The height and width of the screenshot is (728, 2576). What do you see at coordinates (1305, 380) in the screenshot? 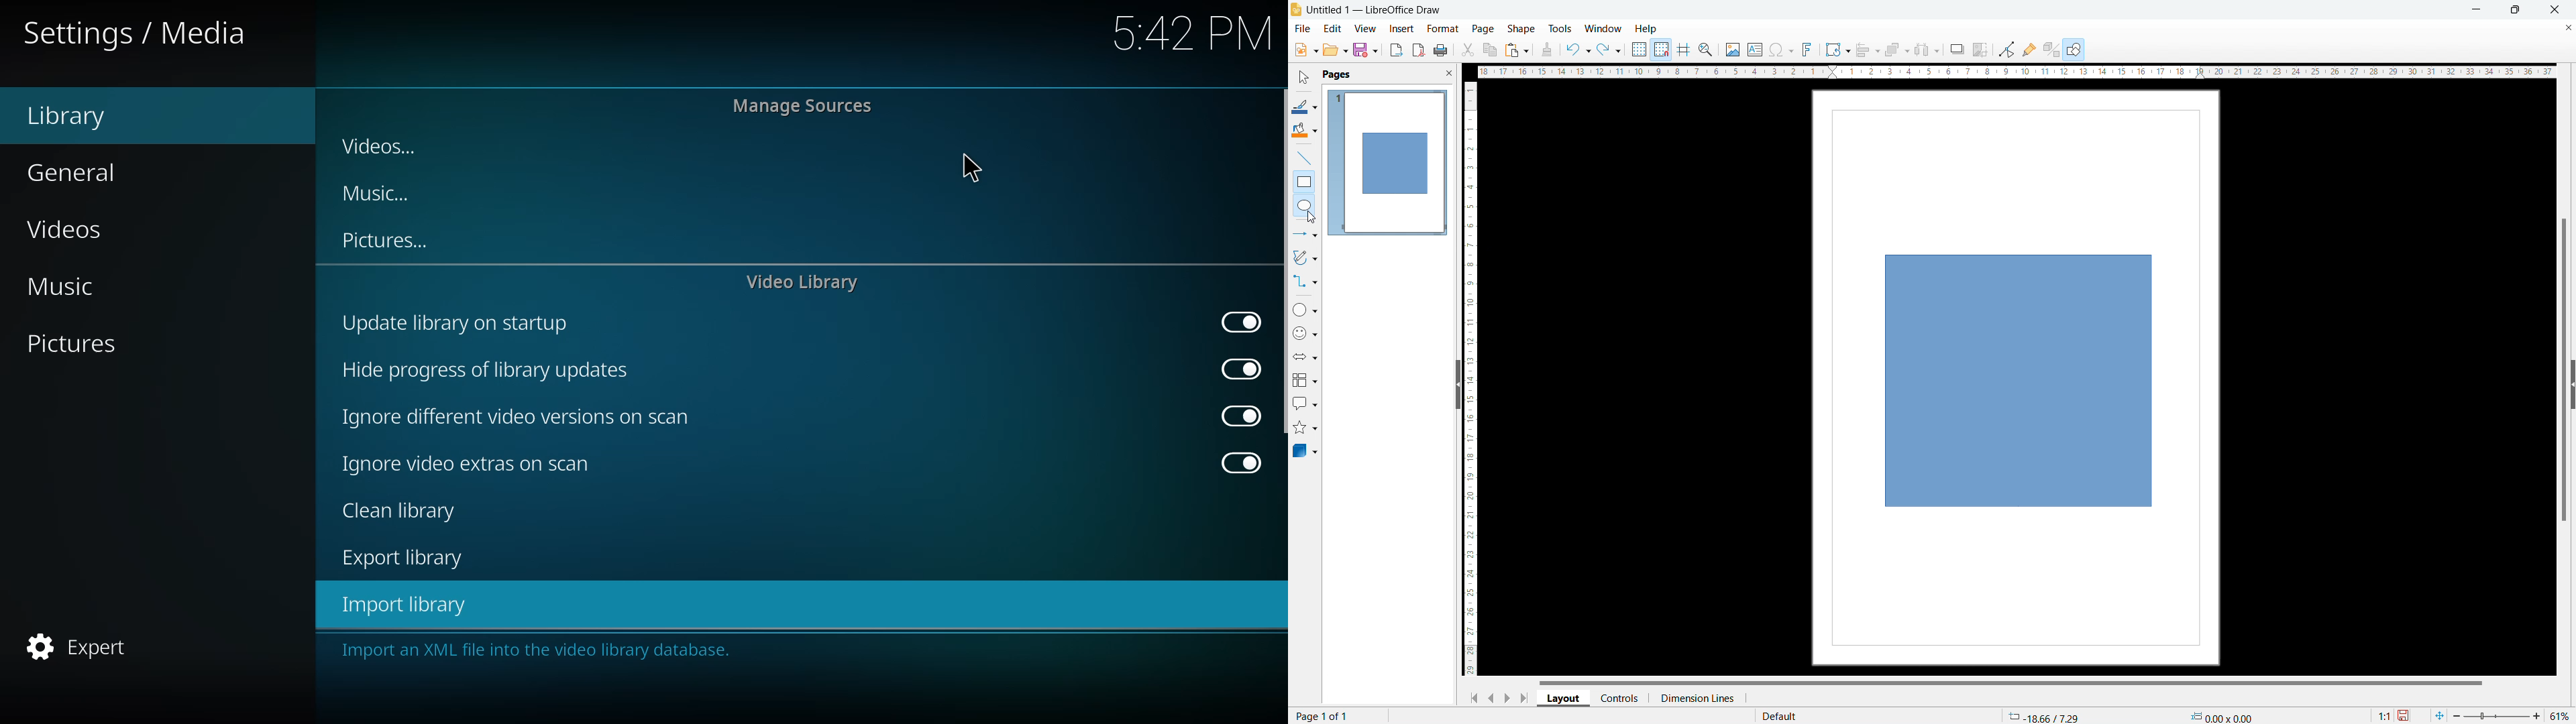
I see `flowchart` at bounding box center [1305, 380].